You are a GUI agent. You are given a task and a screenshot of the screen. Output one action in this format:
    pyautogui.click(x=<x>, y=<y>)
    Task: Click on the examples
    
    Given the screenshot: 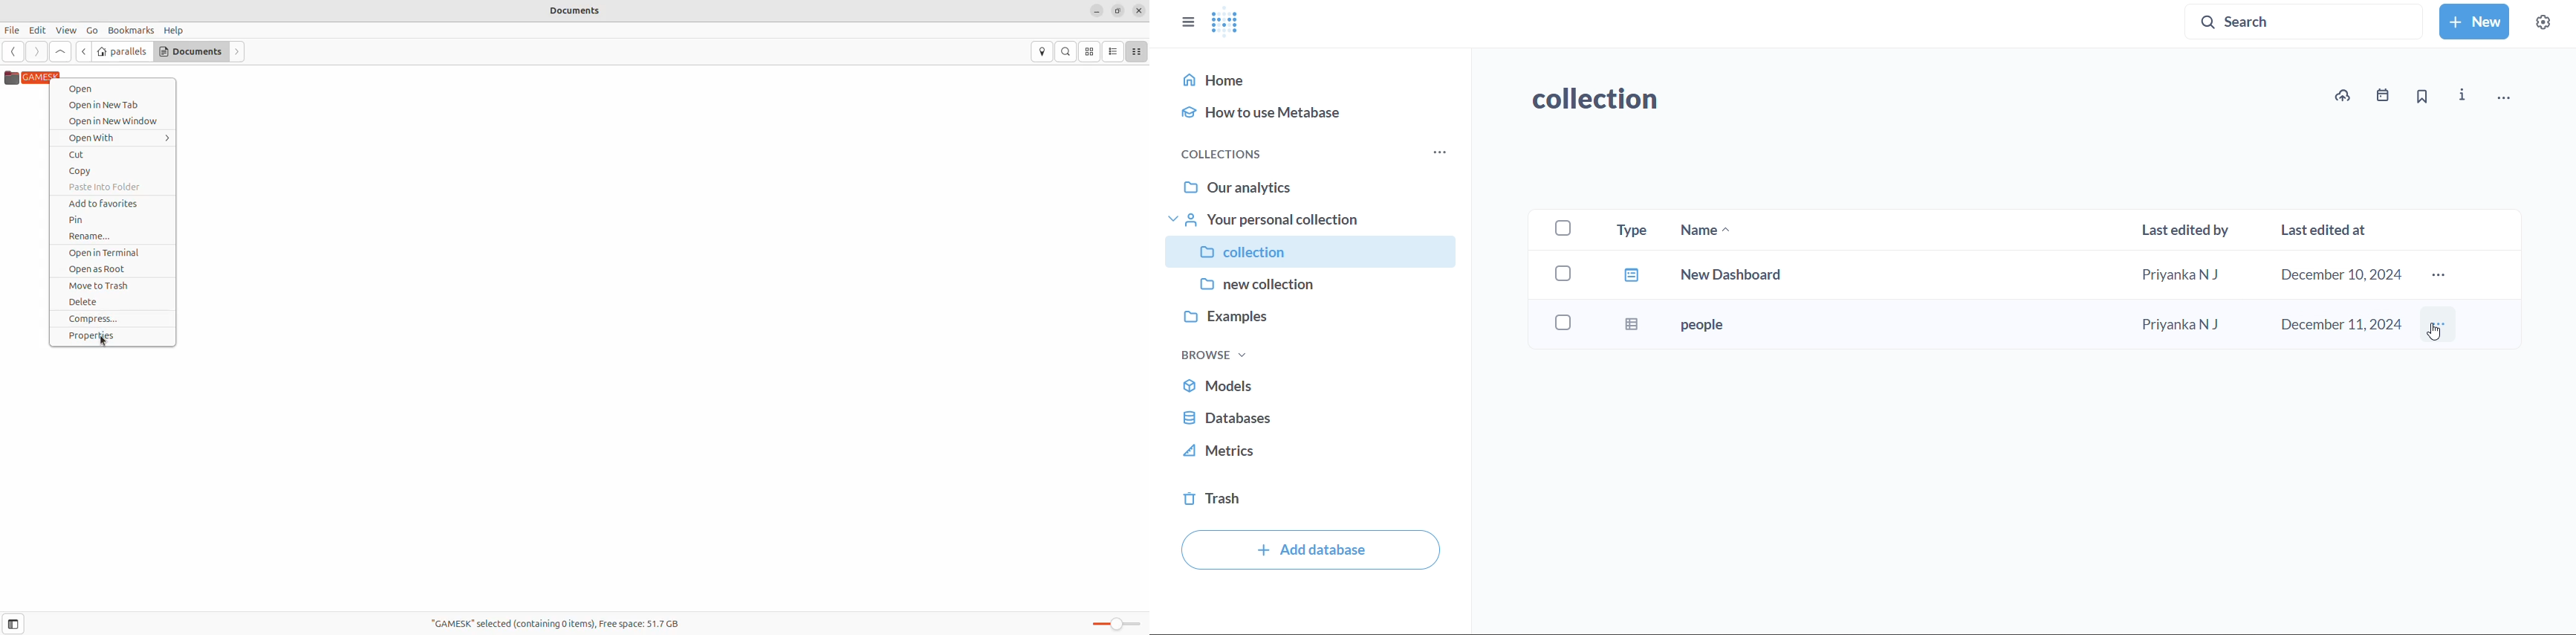 What is the action you would take?
    pyautogui.click(x=1310, y=323)
    